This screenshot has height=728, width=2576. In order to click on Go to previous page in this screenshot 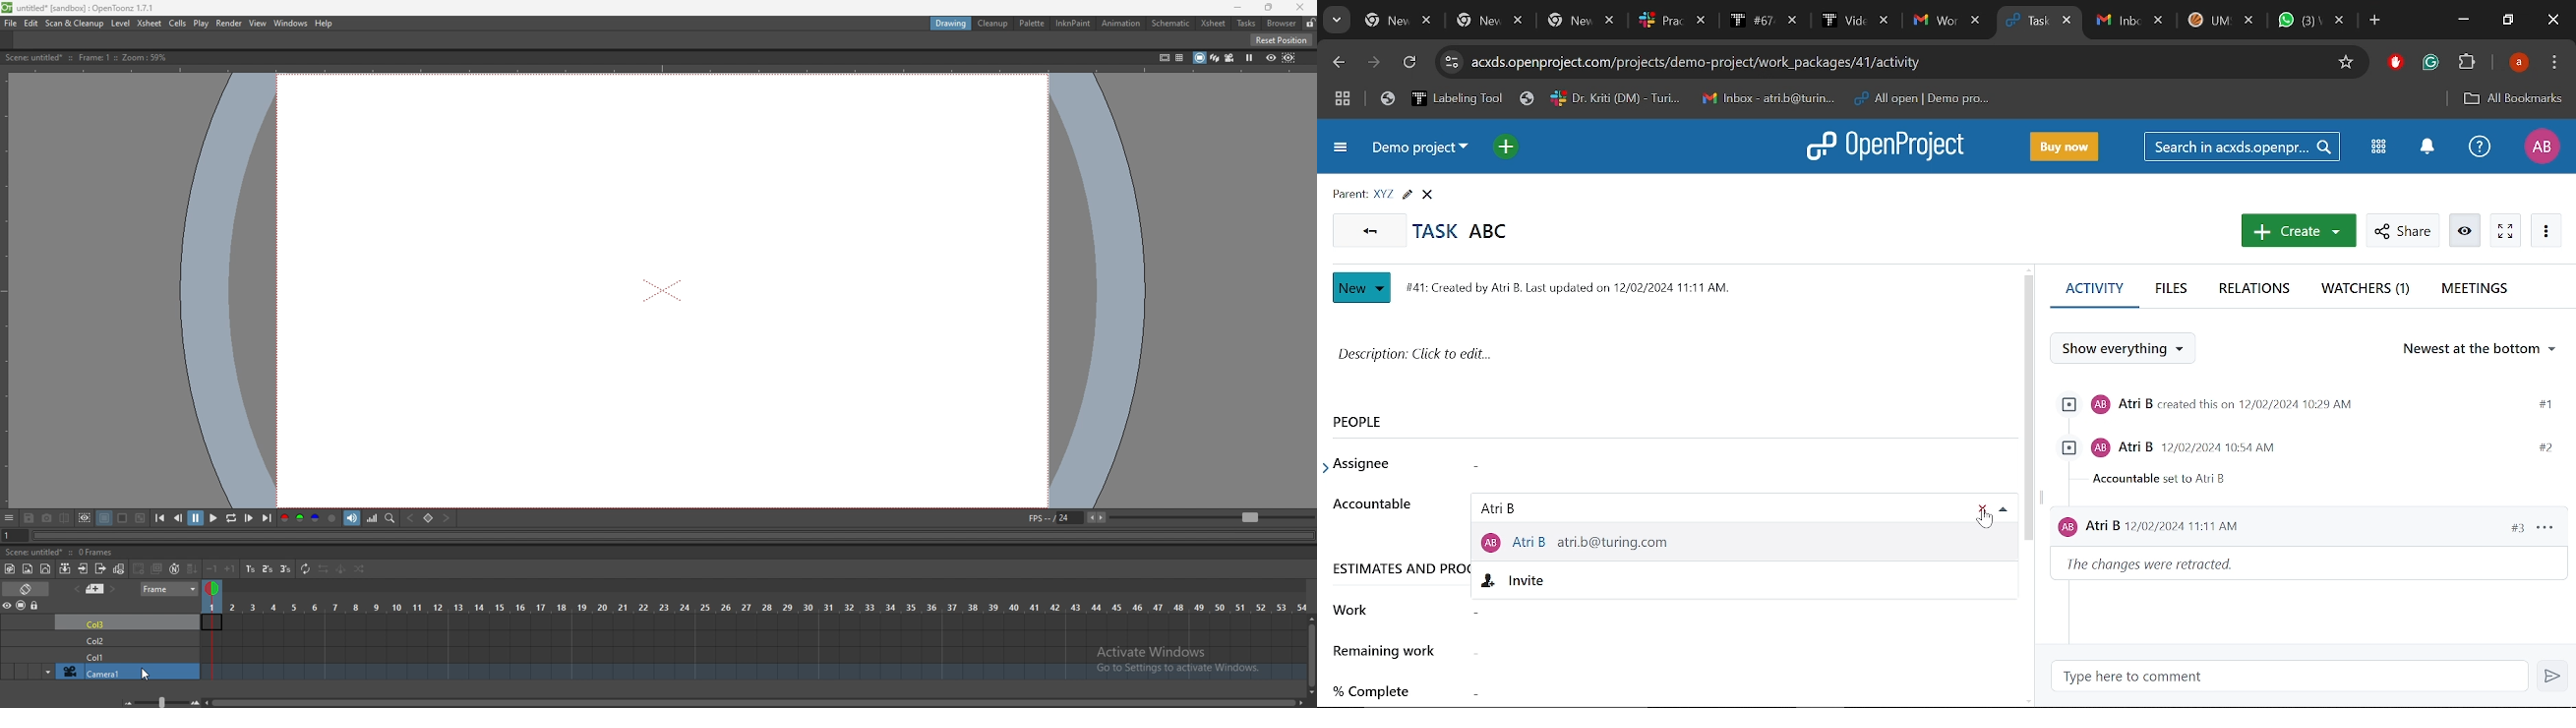, I will do `click(1368, 229)`.